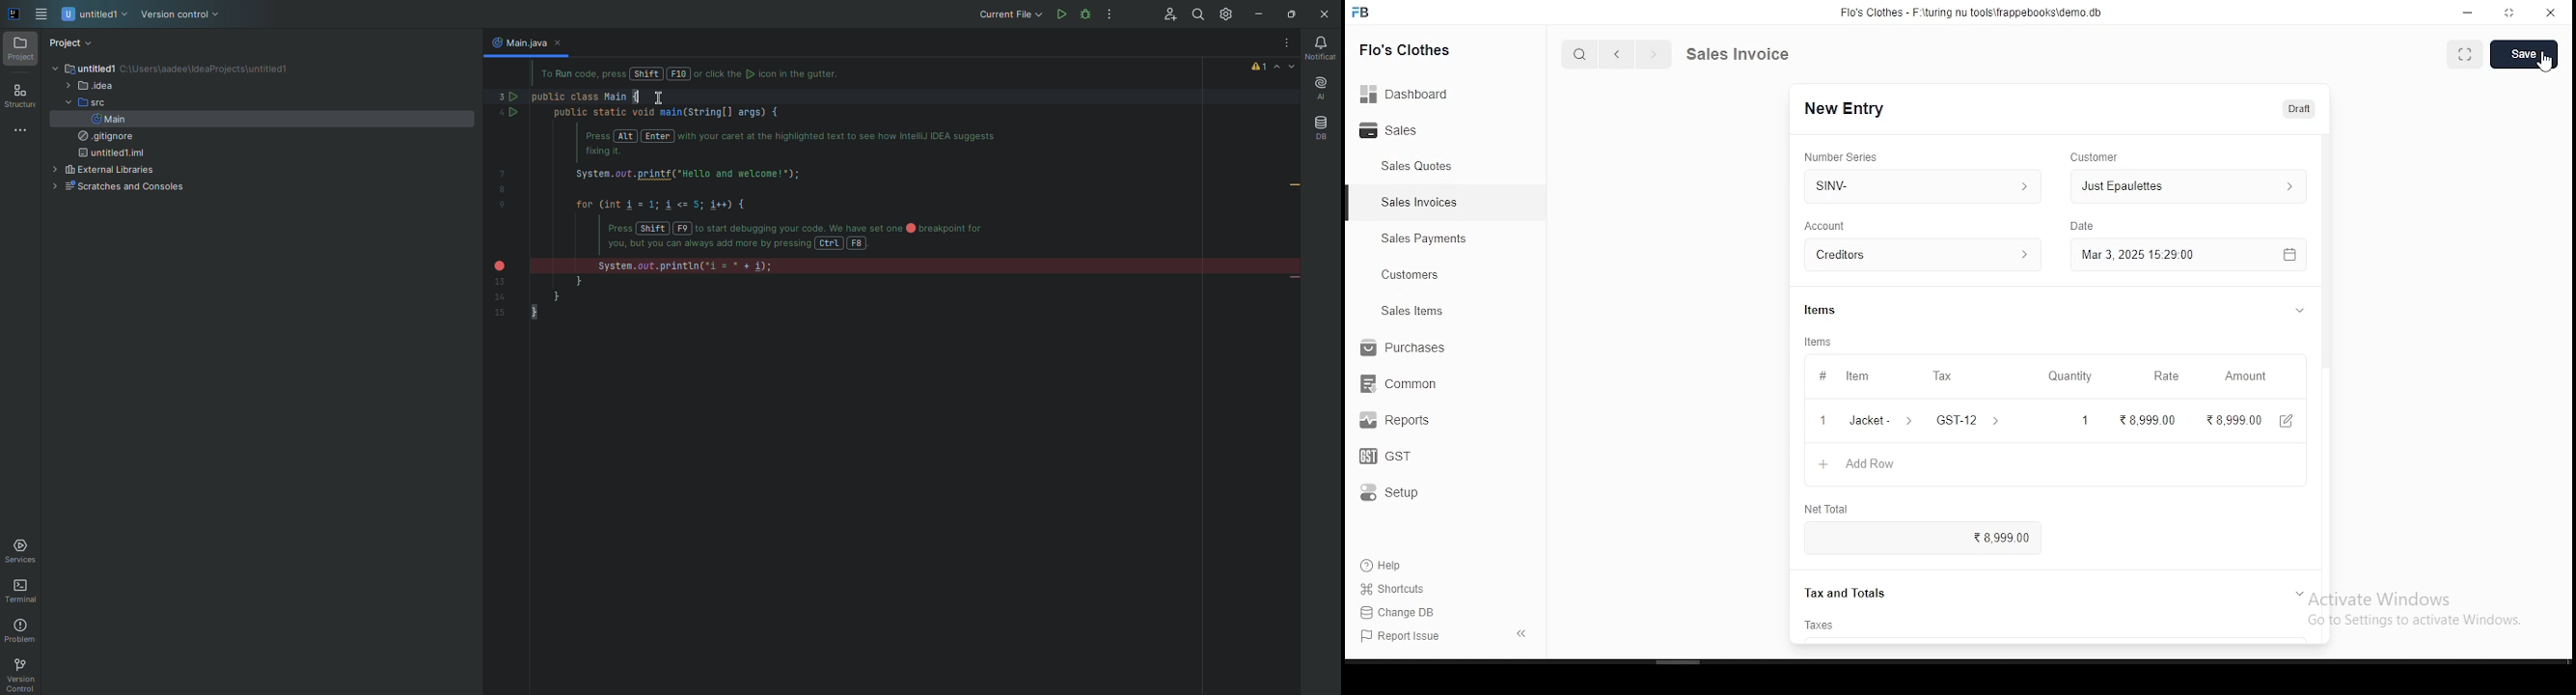 This screenshot has height=700, width=2576. I want to click on customers, so click(1413, 275).